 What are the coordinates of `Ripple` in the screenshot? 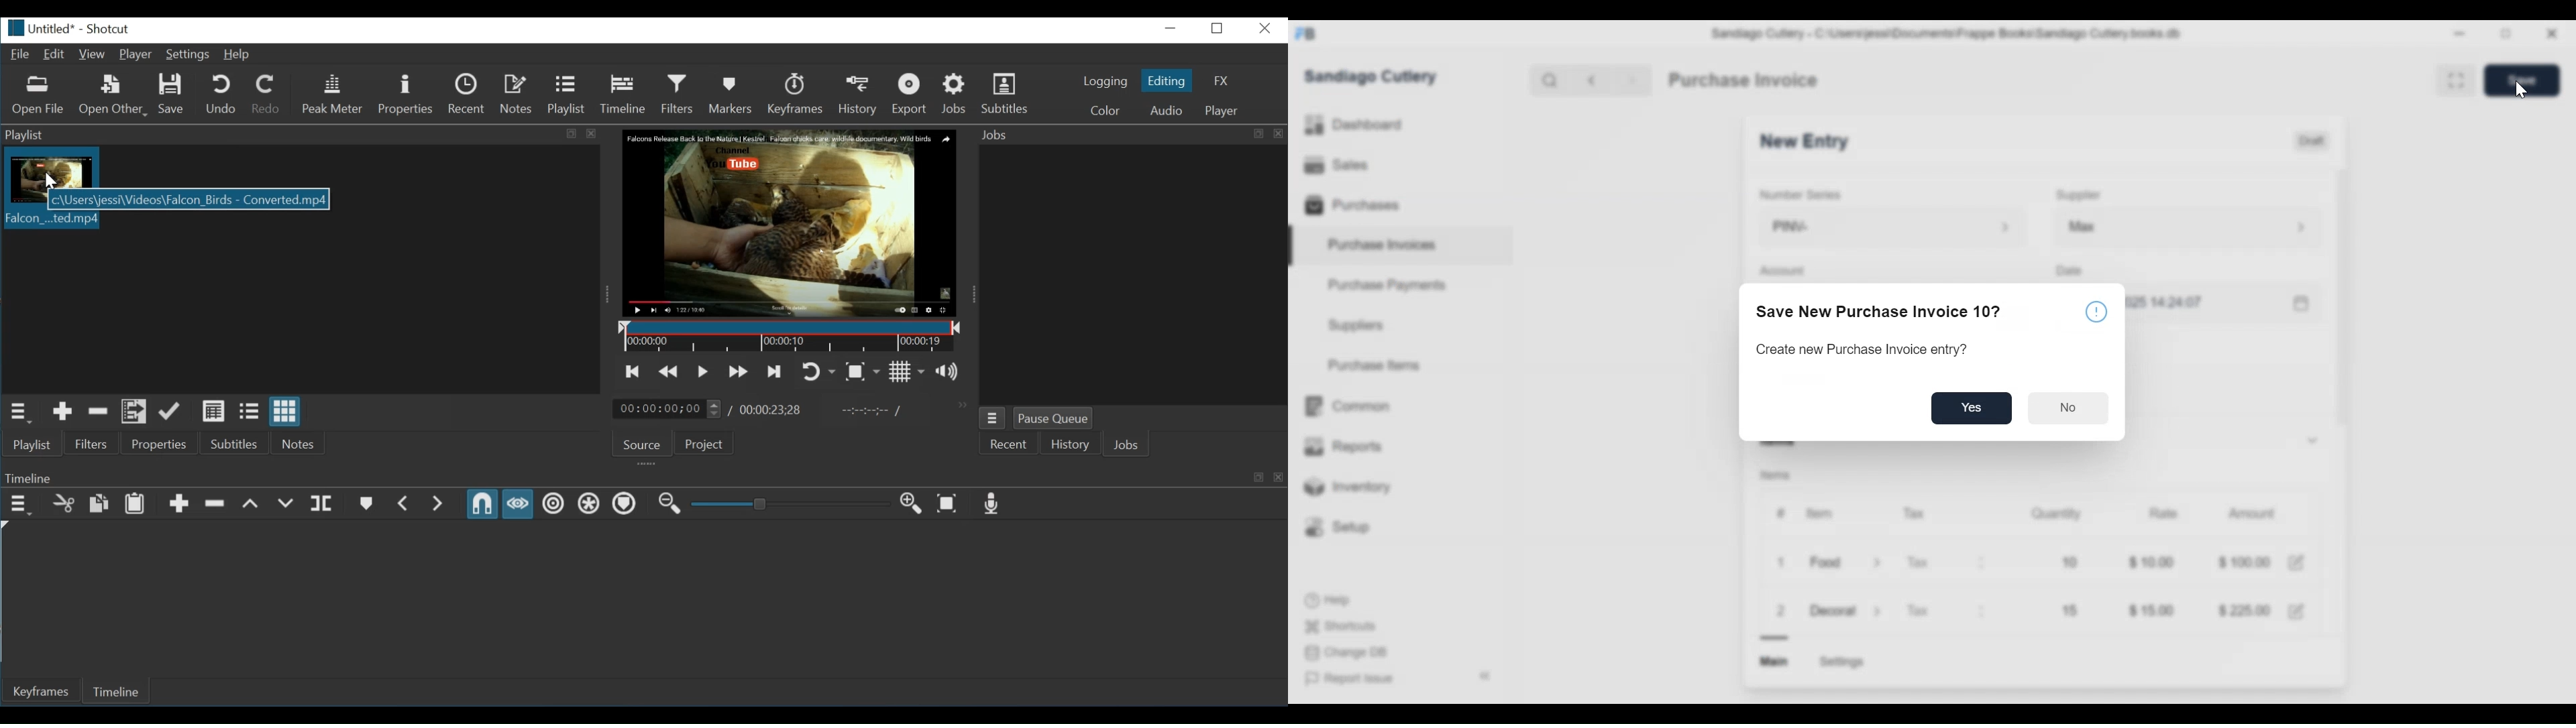 It's located at (553, 504).